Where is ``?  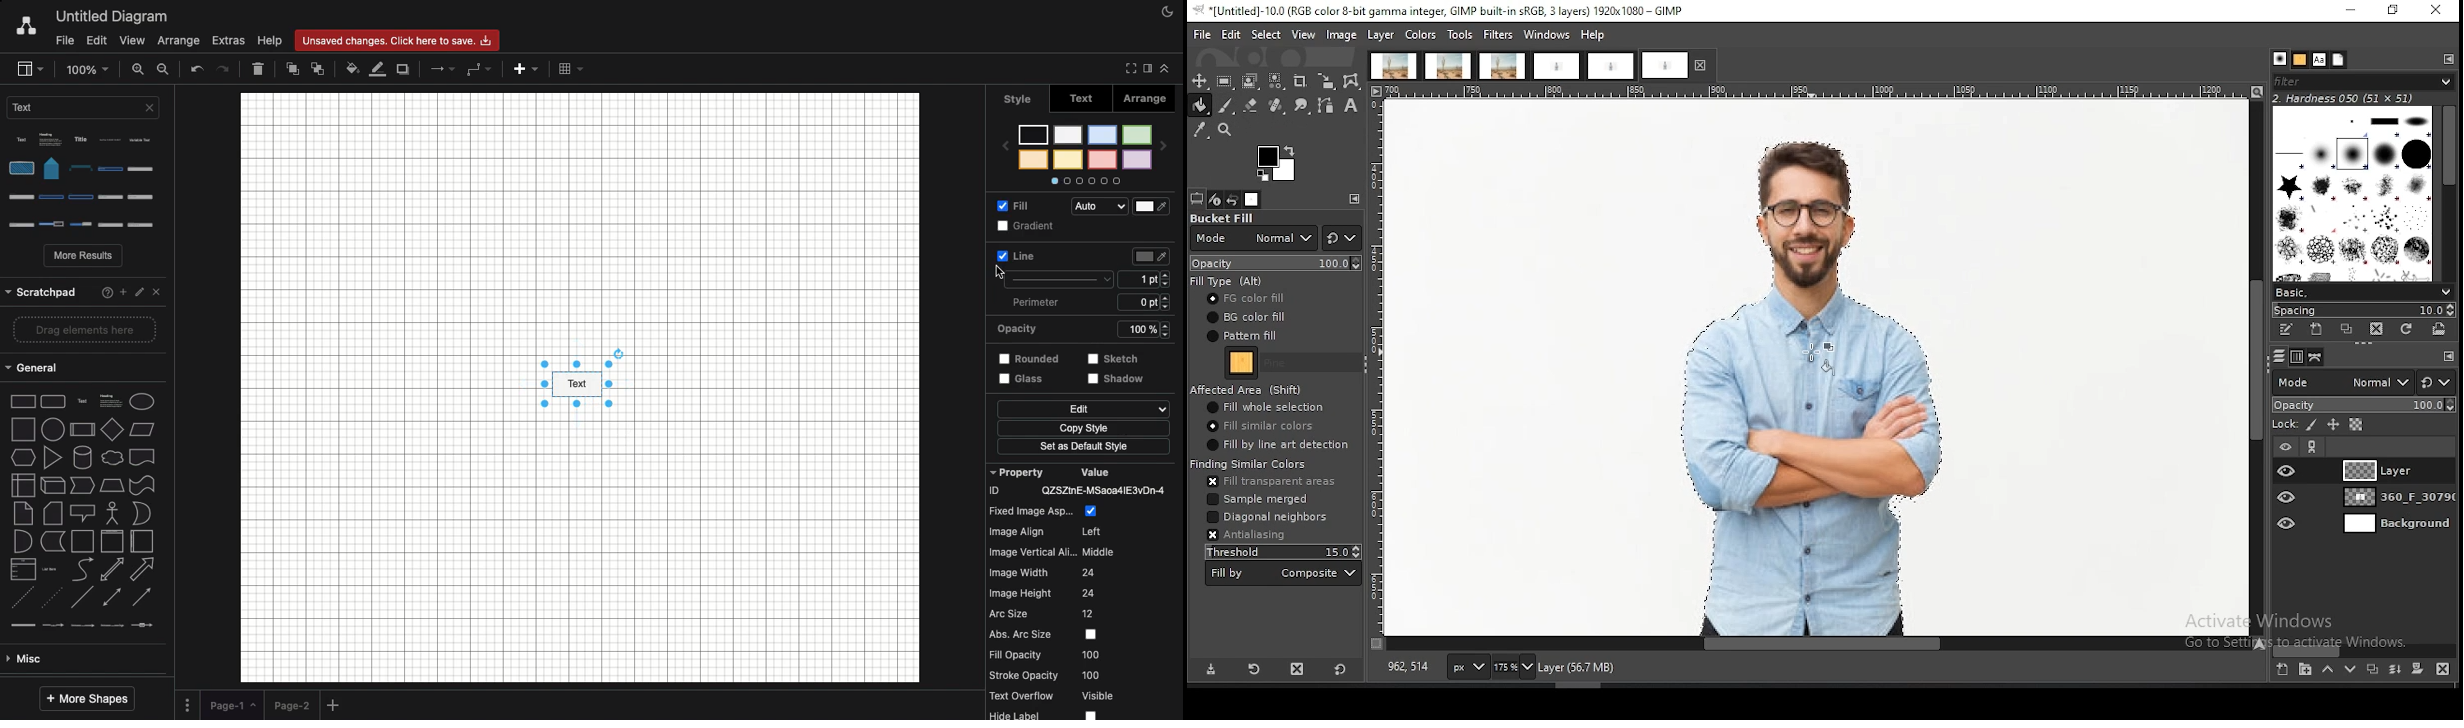
 is located at coordinates (82, 288).